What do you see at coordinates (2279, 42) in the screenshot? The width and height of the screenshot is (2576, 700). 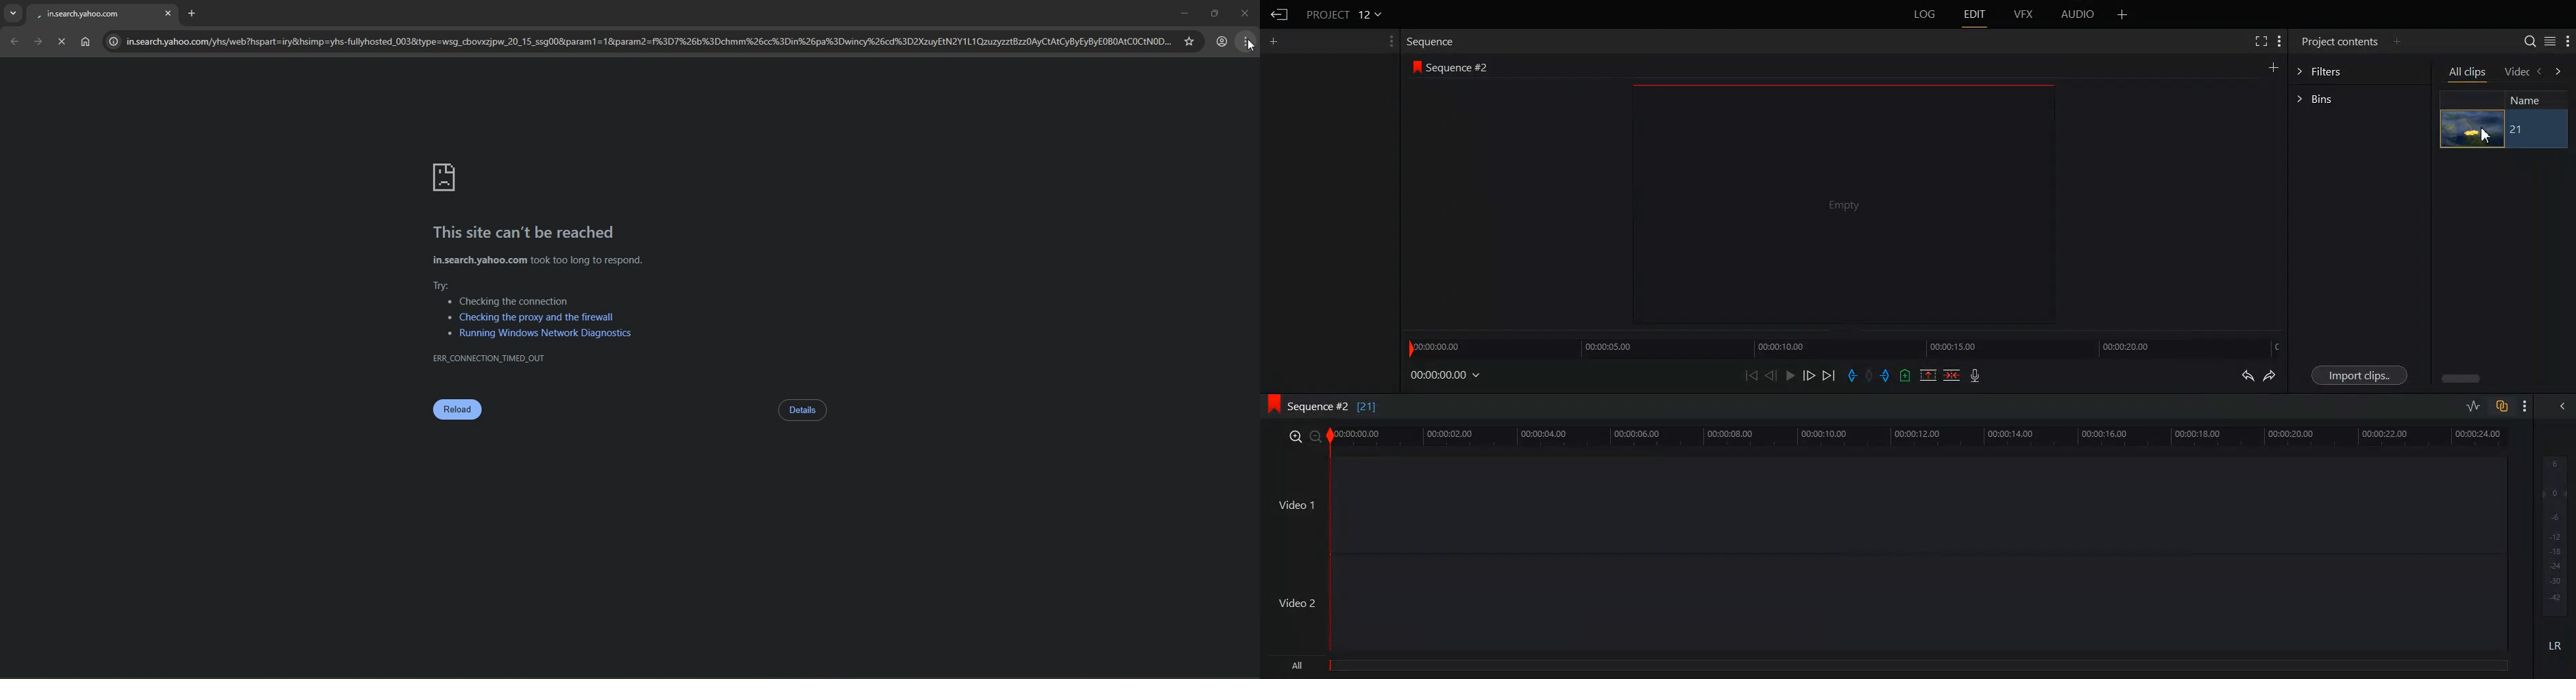 I see `Show Setting Menu` at bounding box center [2279, 42].